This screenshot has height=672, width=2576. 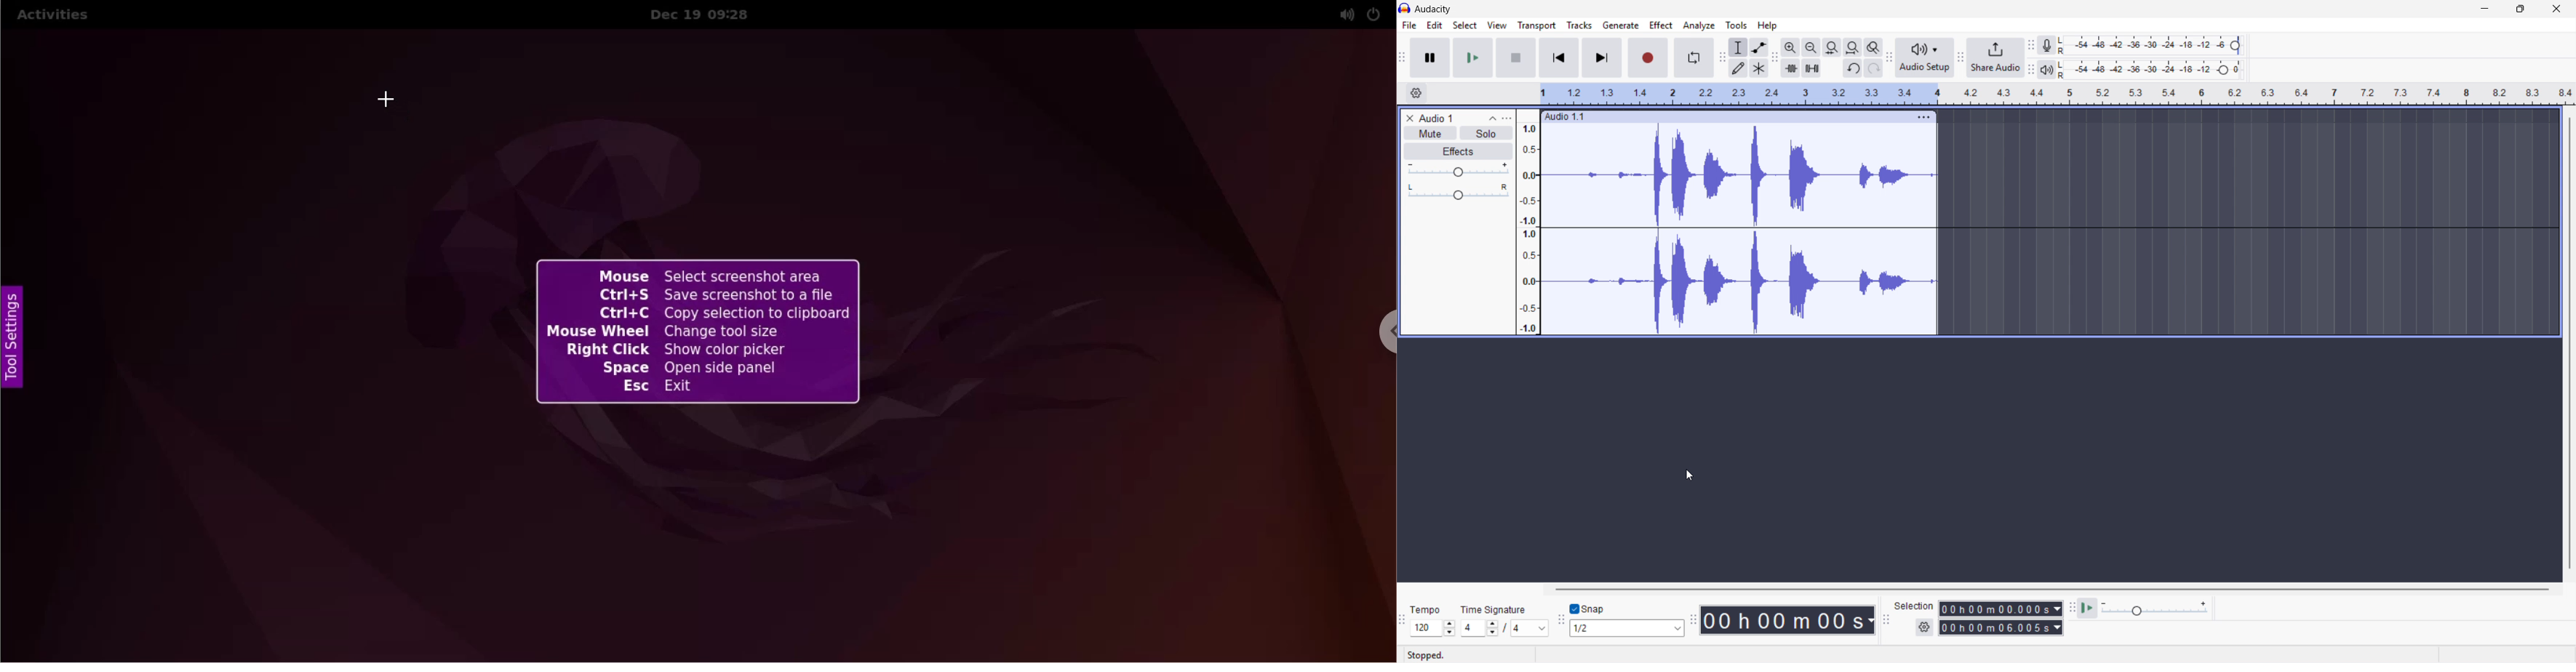 What do you see at coordinates (2153, 45) in the screenshot?
I see `Recording level` at bounding box center [2153, 45].